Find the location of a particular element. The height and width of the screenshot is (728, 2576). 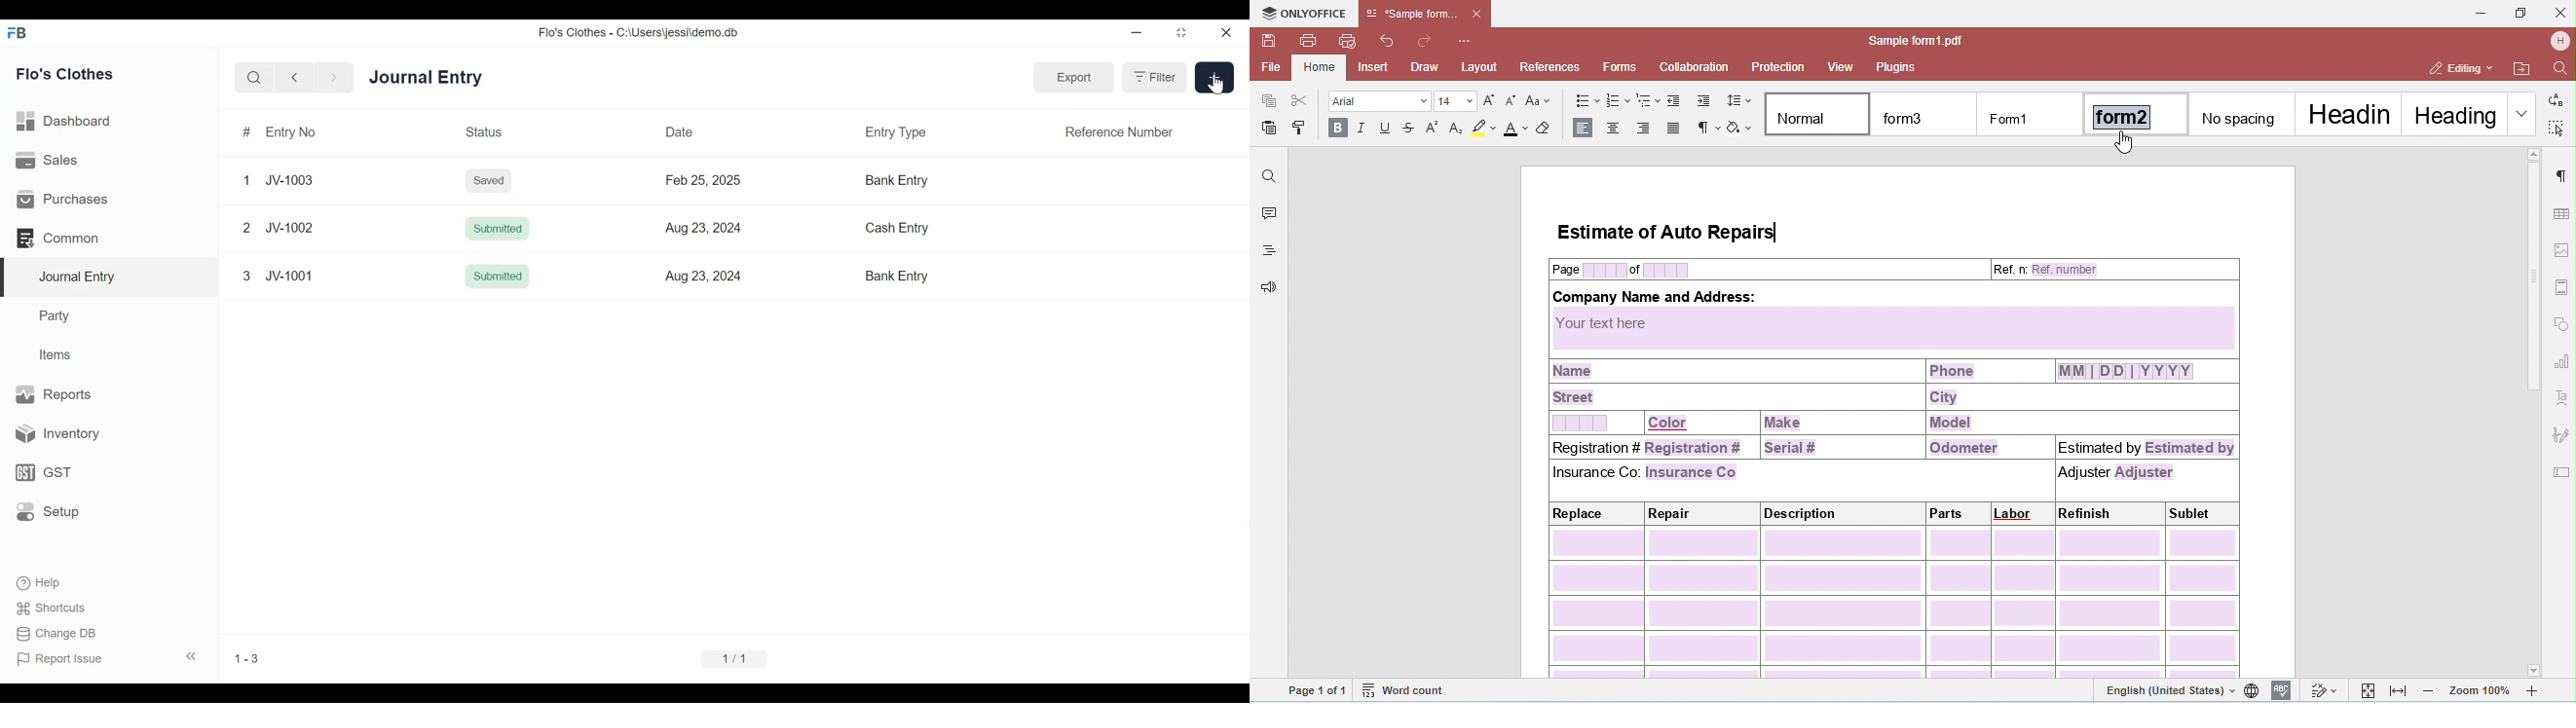

Flo's Clothes is located at coordinates (65, 74).